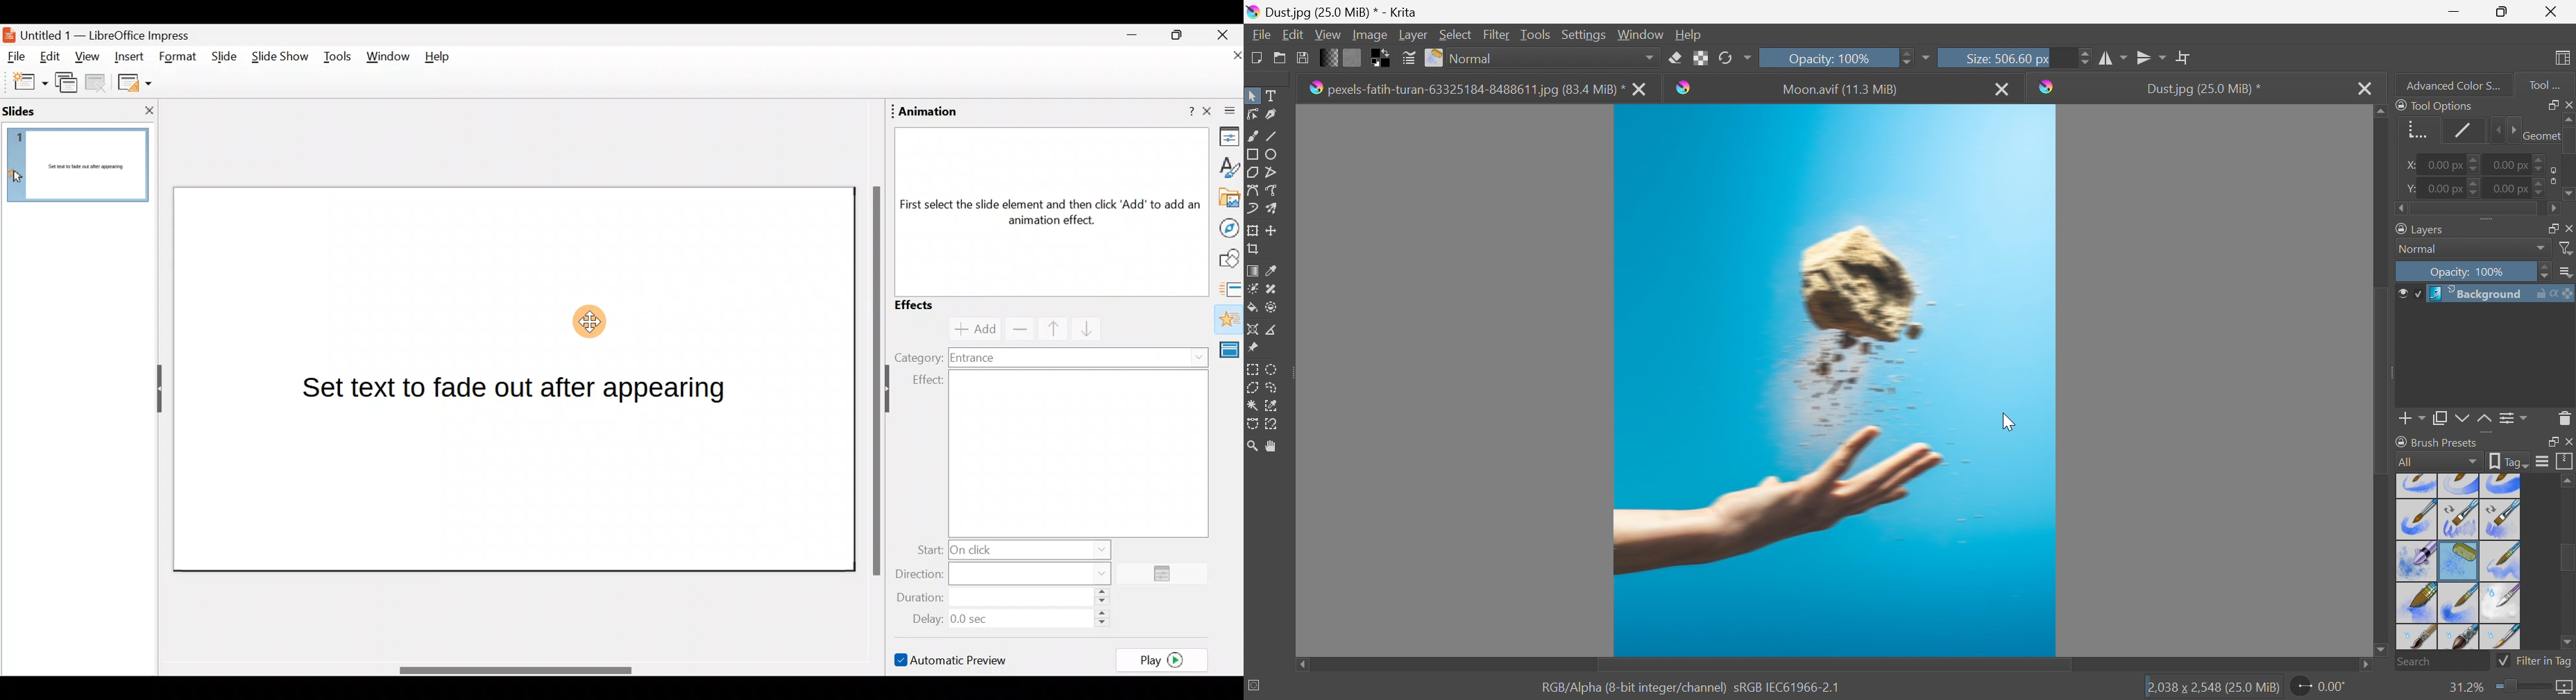 Image resolution: width=2576 pixels, height=700 pixels. I want to click on Tools, so click(337, 59).